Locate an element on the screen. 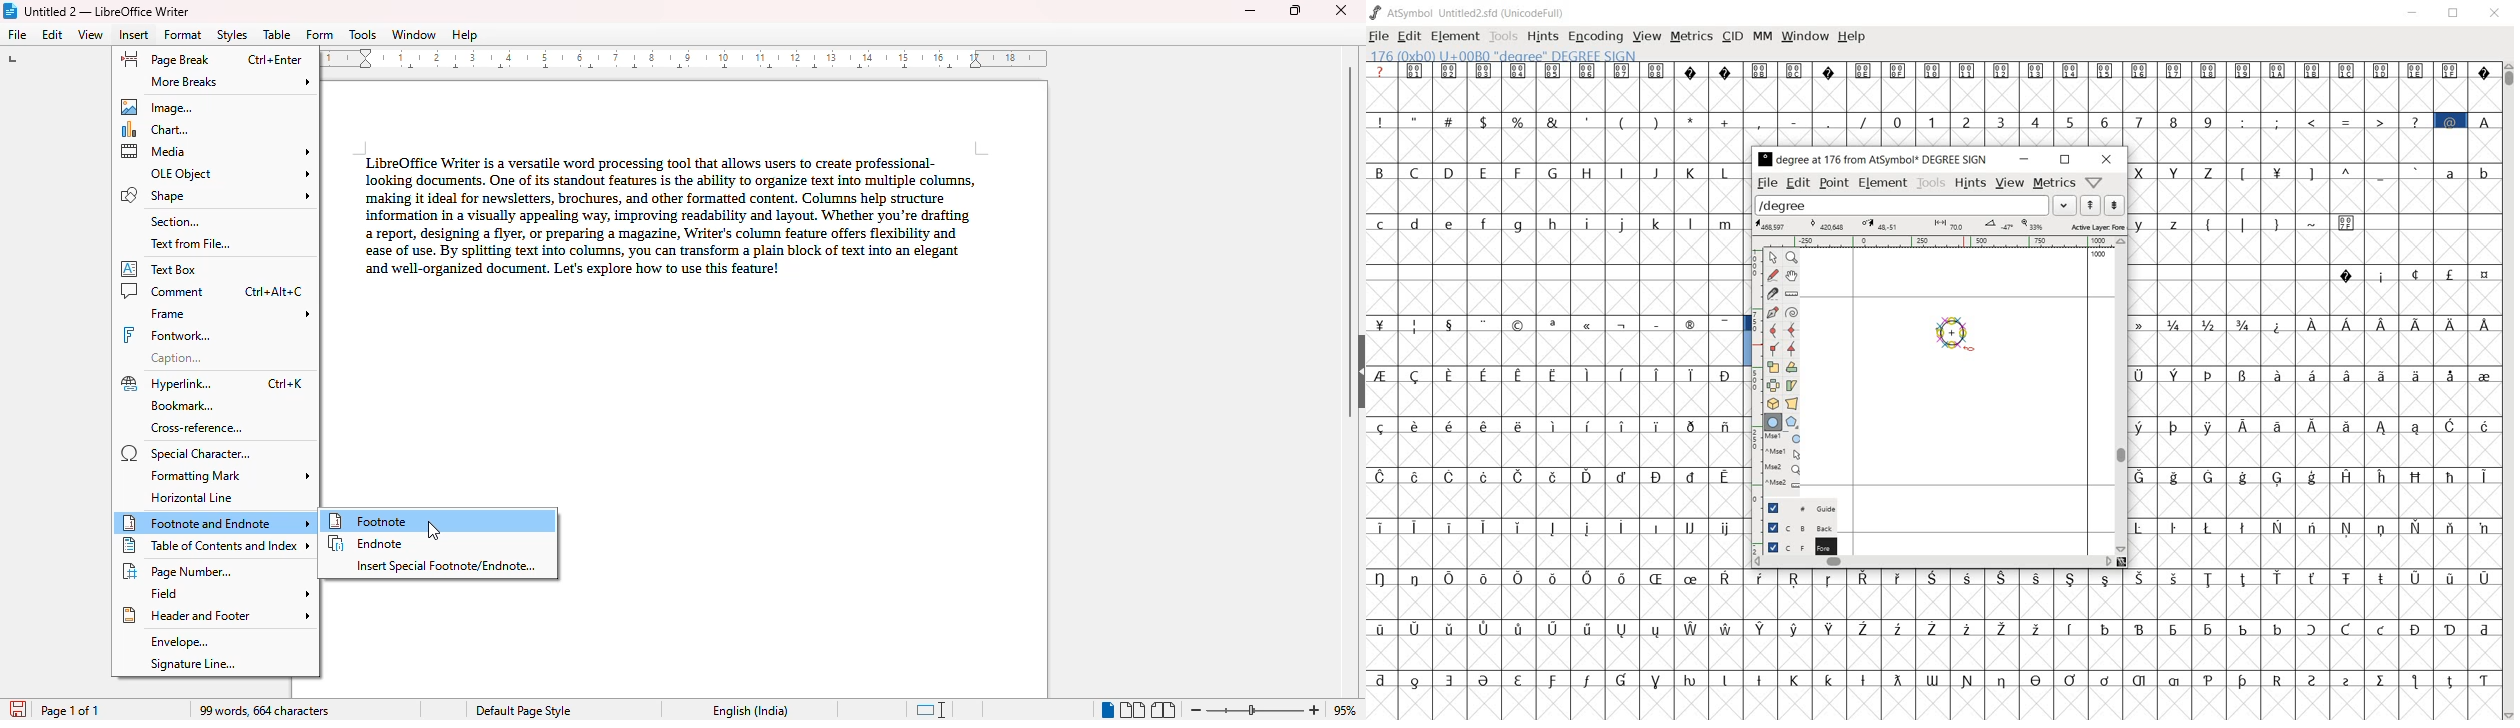 The image size is (2520, 728). symbols is located at coordinates (2281, 222).